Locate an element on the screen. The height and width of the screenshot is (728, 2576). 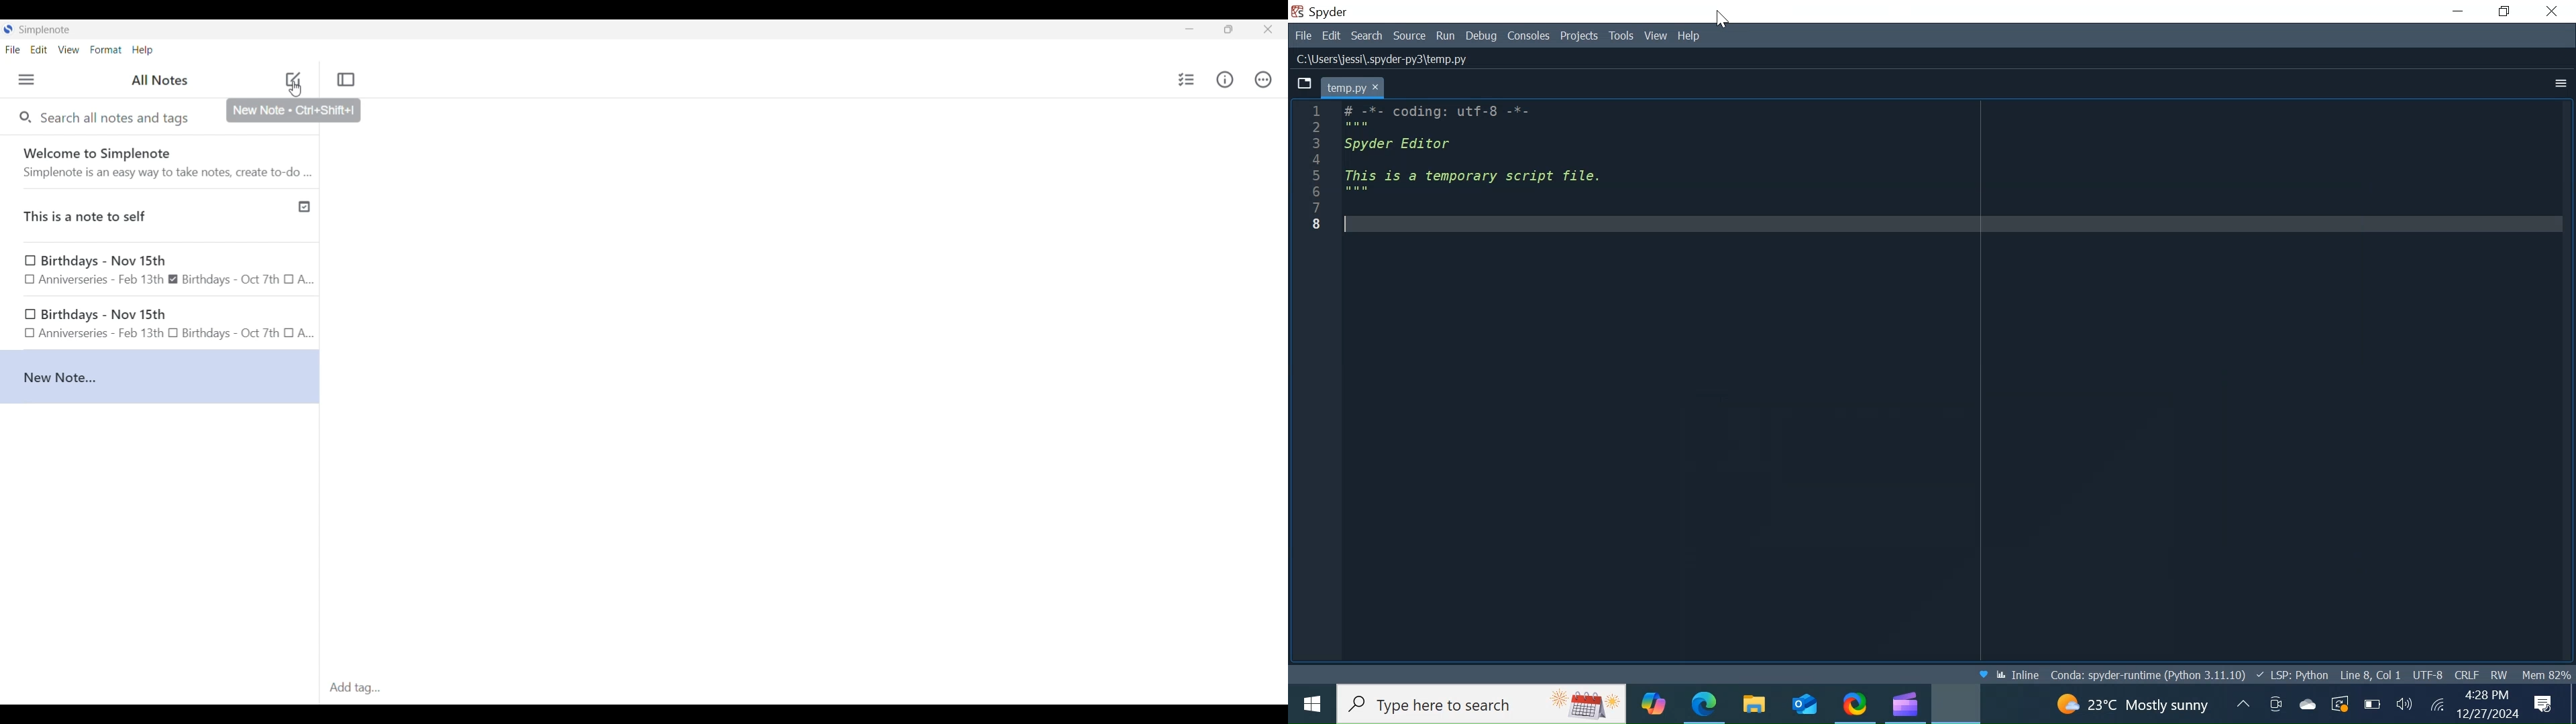
Language is located at coordinates (2293, 675).